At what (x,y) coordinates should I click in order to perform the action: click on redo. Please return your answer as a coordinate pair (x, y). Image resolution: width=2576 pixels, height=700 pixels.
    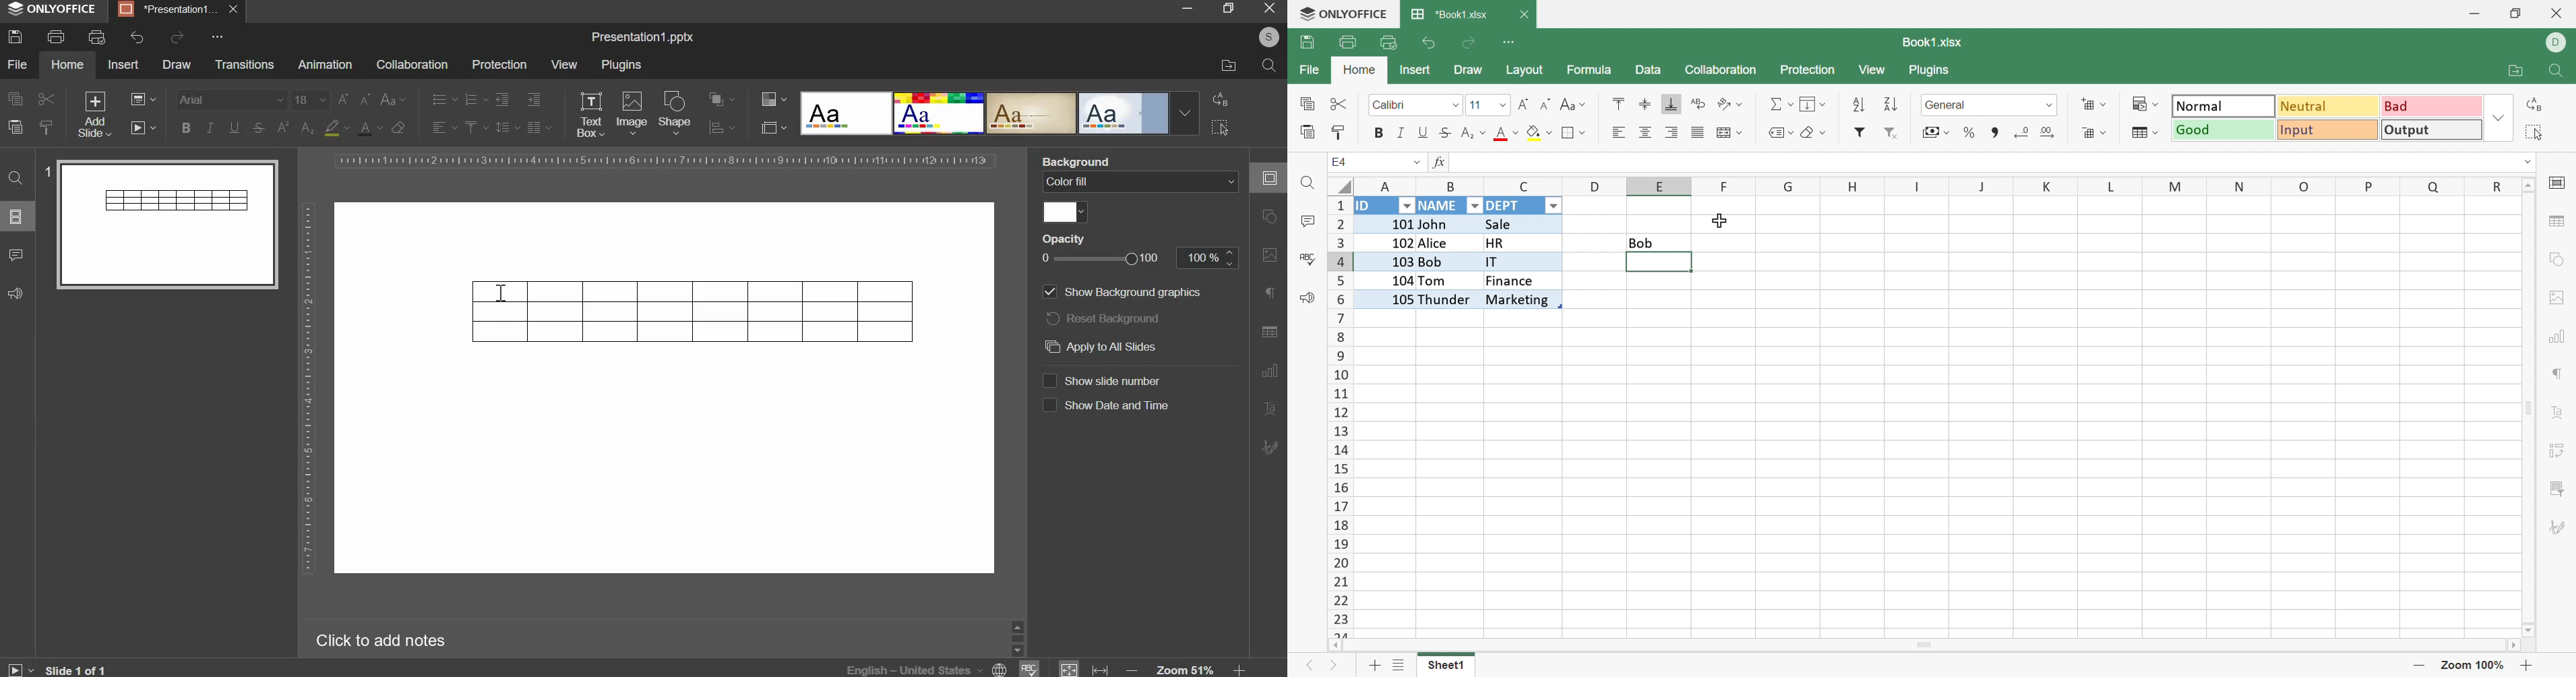
    Looking at the image, I should click on (177, 37).